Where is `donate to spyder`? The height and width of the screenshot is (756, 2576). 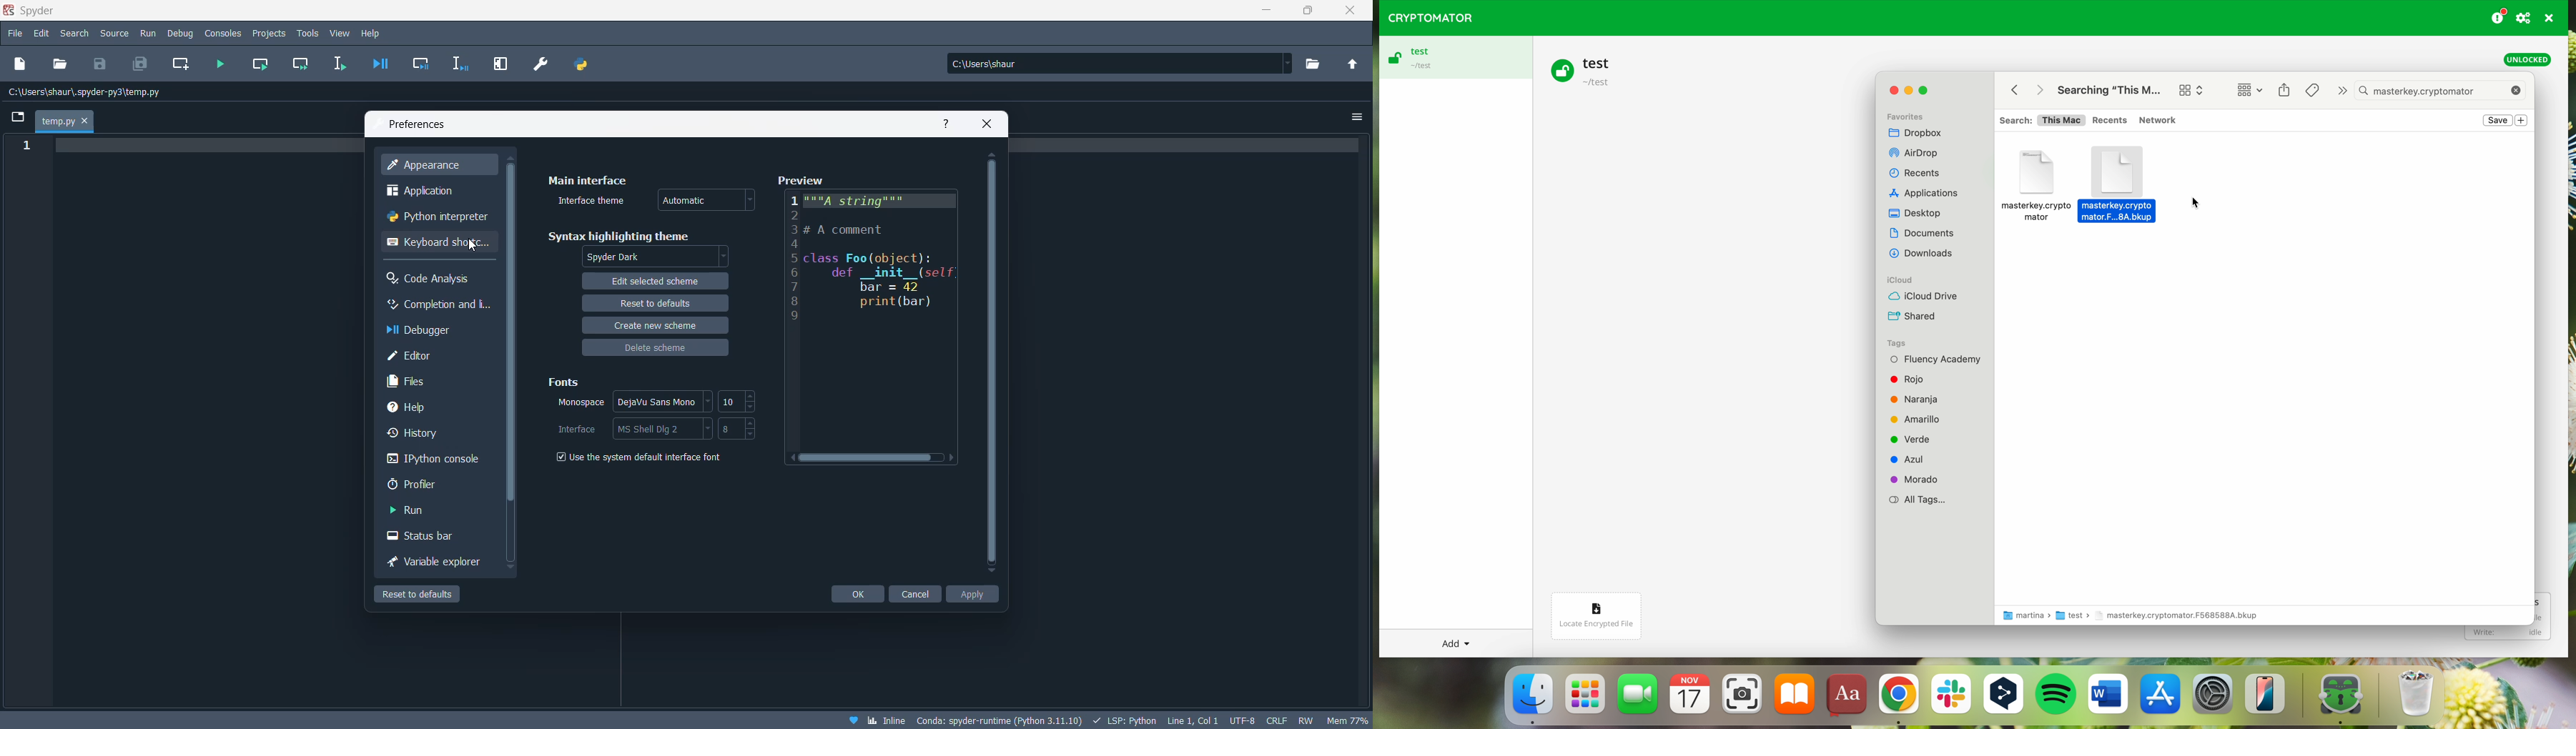 donate to spyder is located at coordinates (852, 720).